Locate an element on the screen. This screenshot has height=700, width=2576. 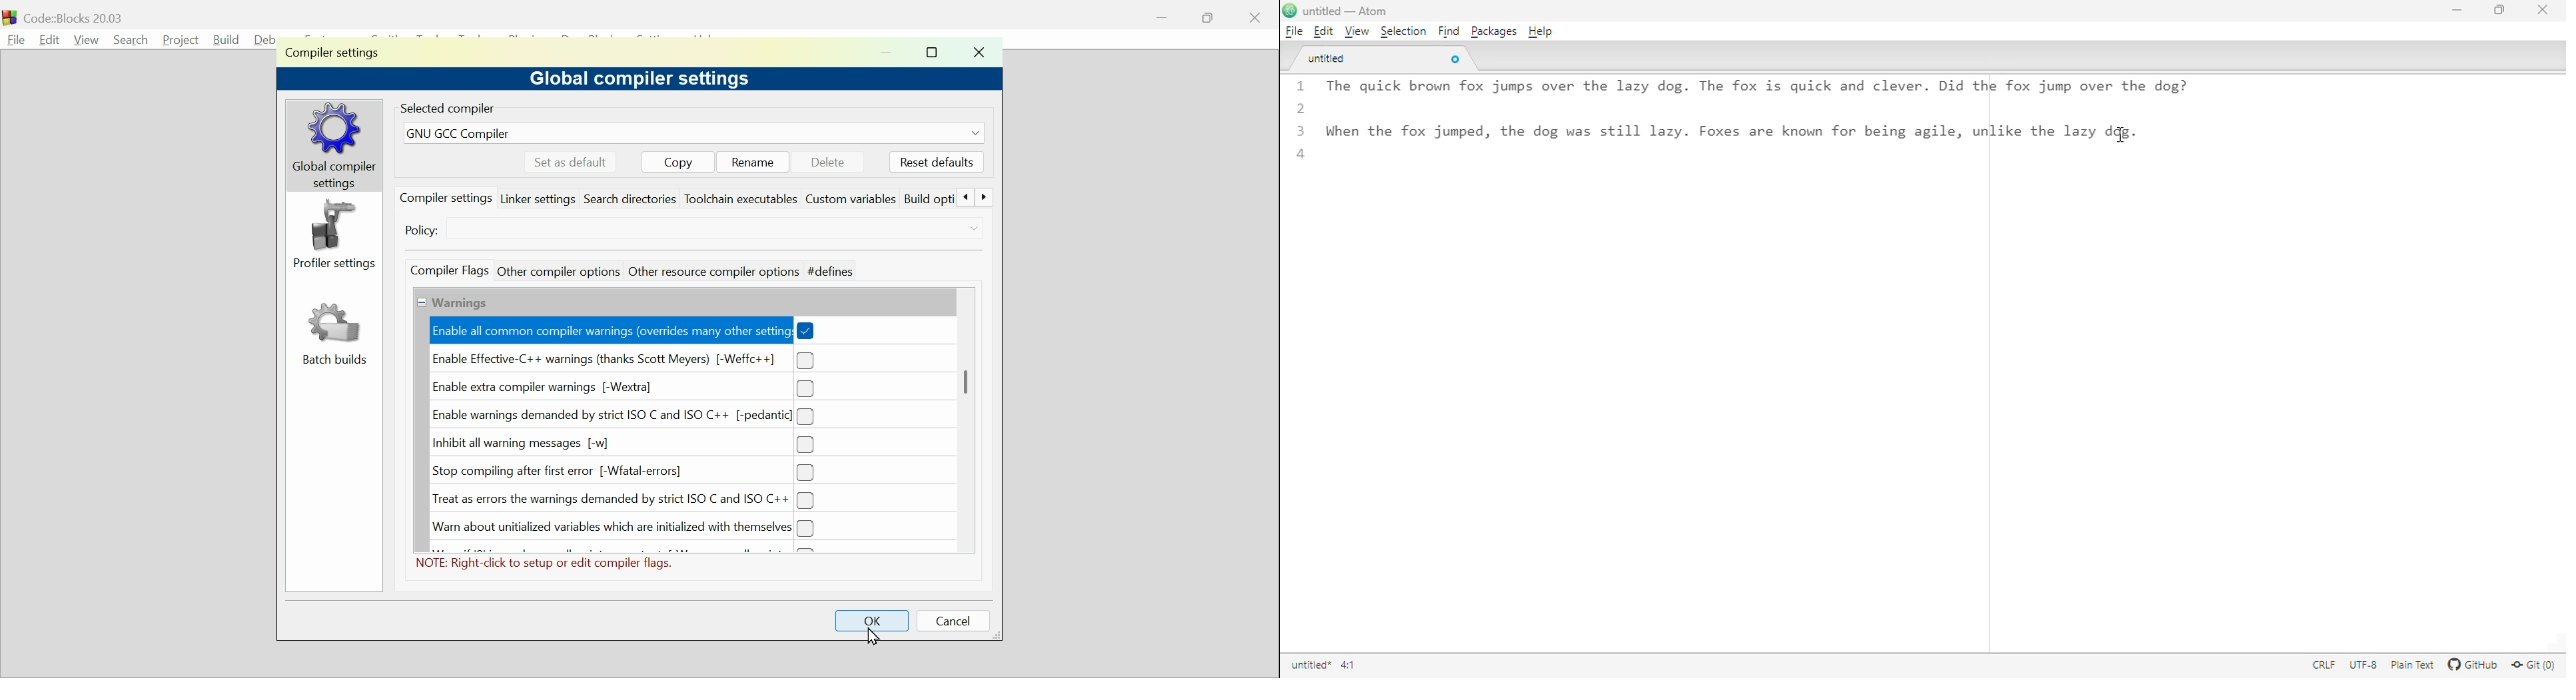
(un)check Inhibit all warning messages is located at coordinates (621, 444).